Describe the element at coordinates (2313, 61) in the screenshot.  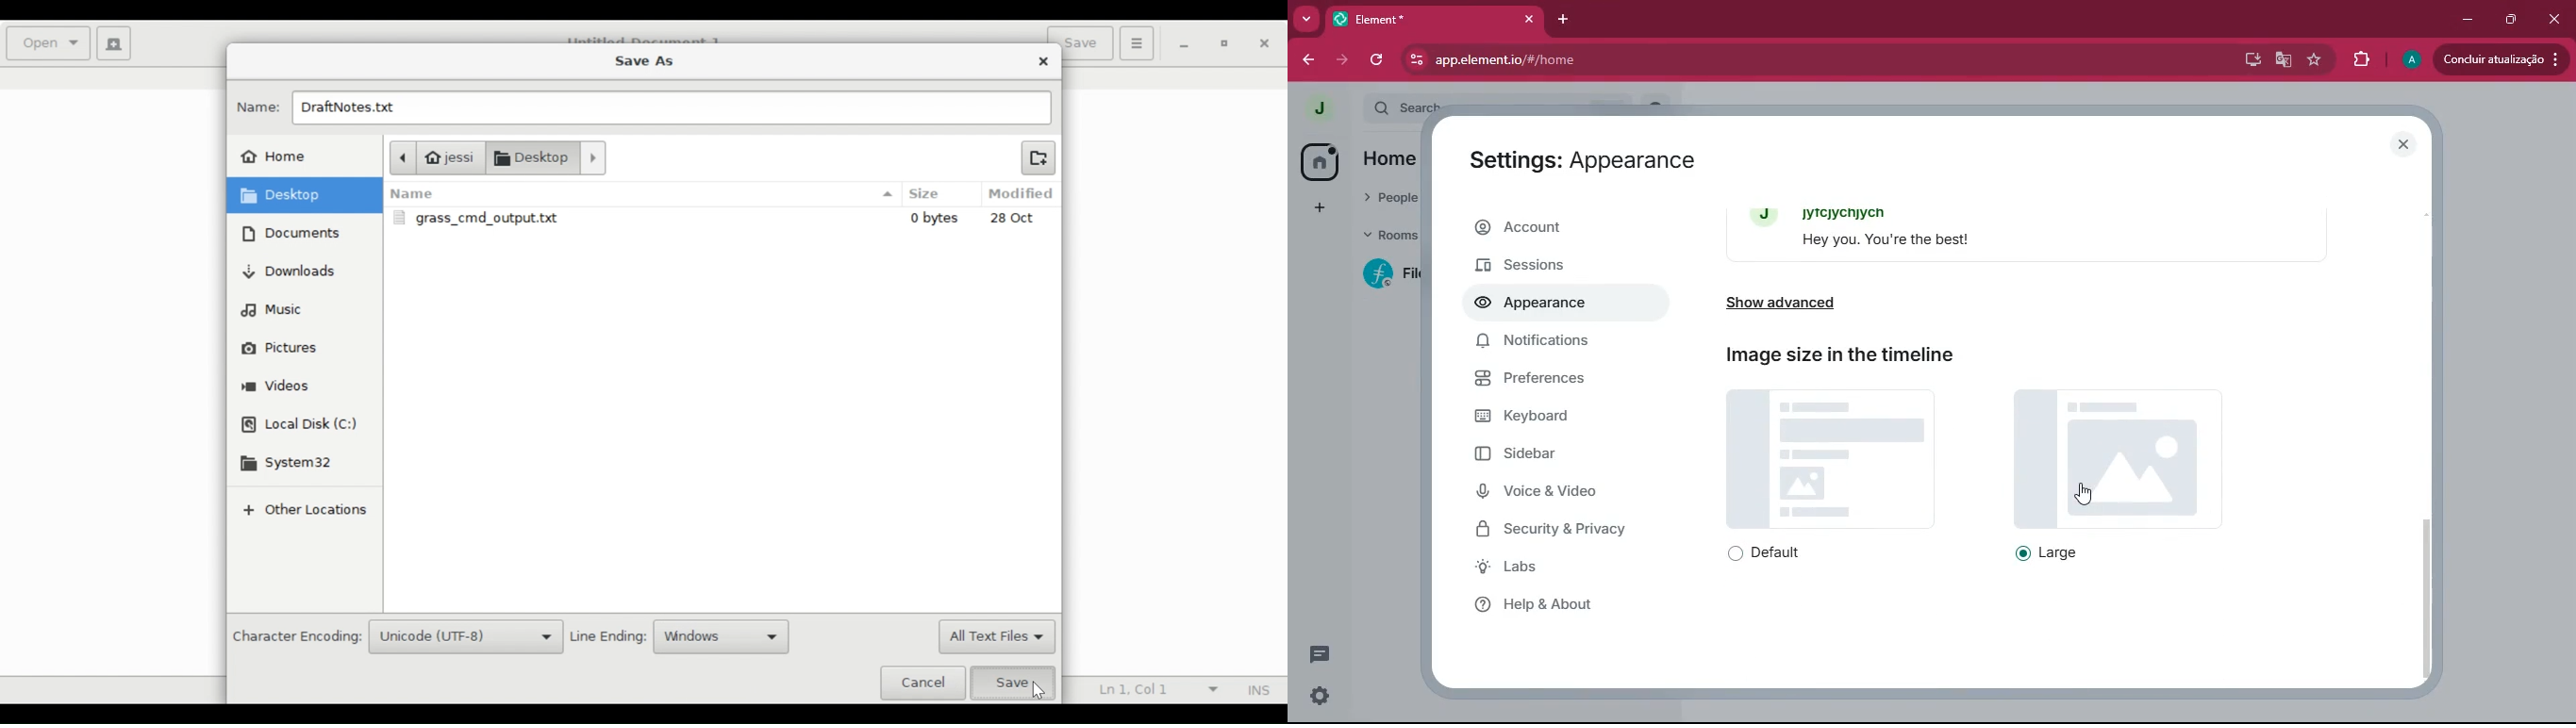
I see `favourite` at that location.